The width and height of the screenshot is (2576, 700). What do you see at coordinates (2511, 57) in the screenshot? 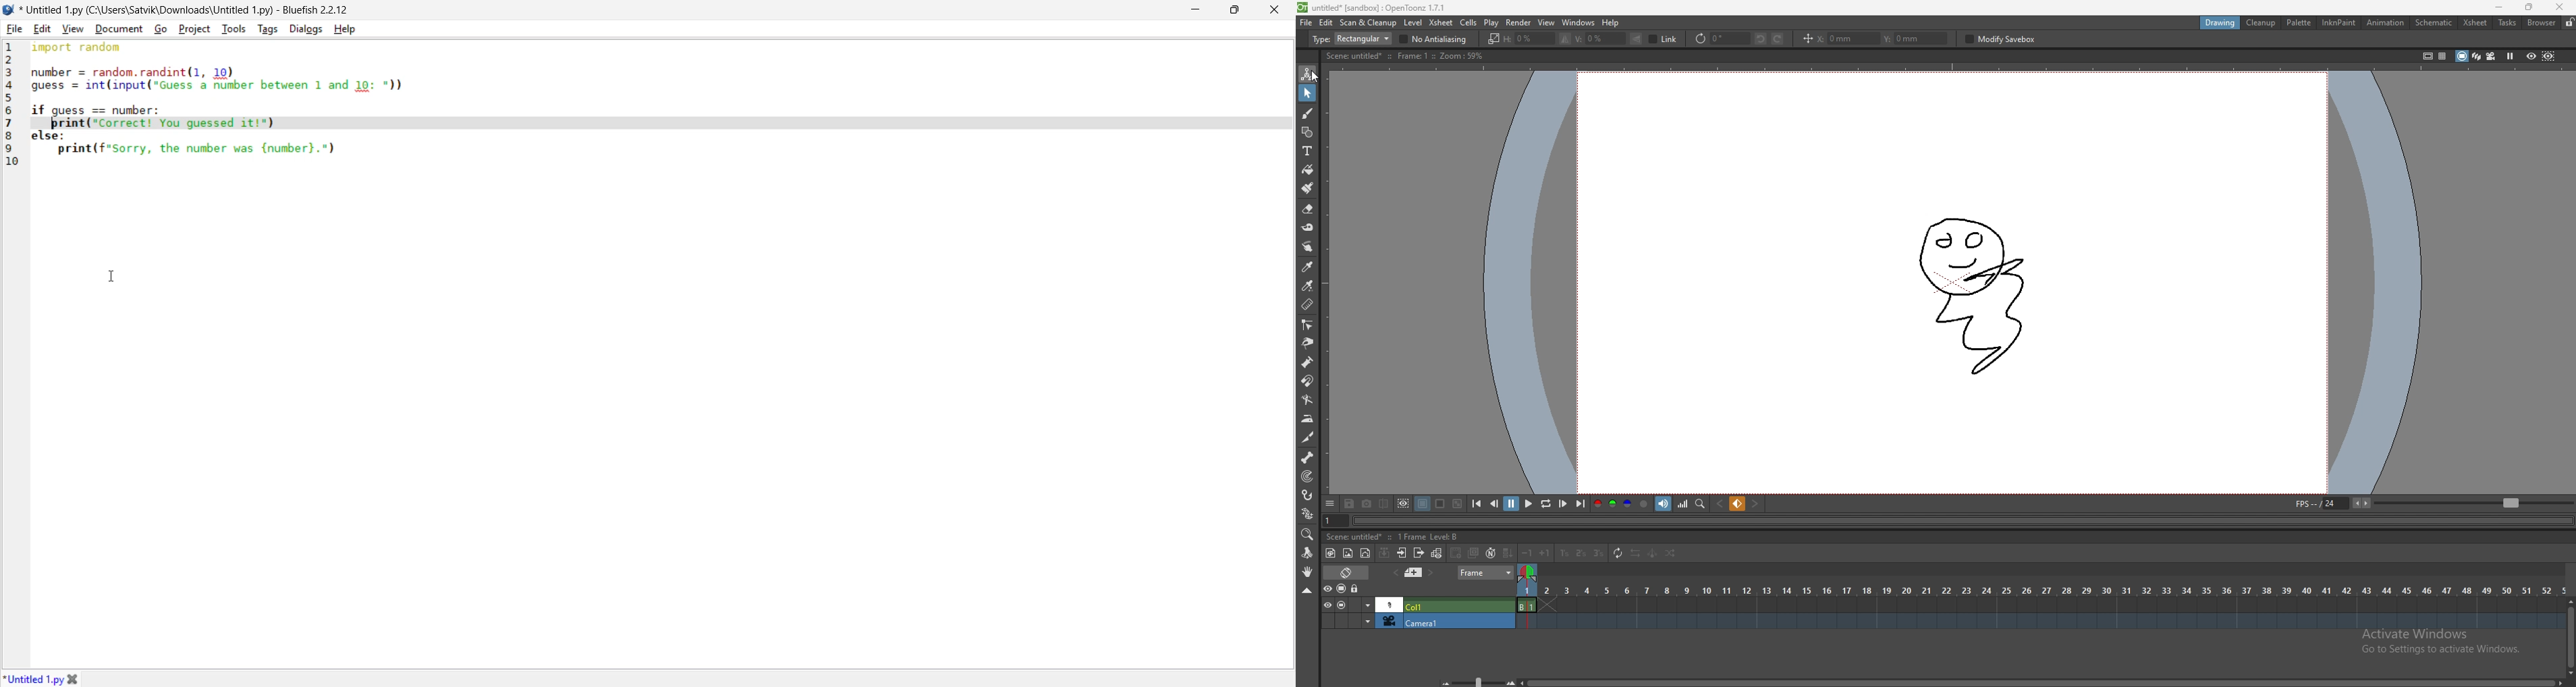
I see `freeze` at bounding box center [2511, 57].